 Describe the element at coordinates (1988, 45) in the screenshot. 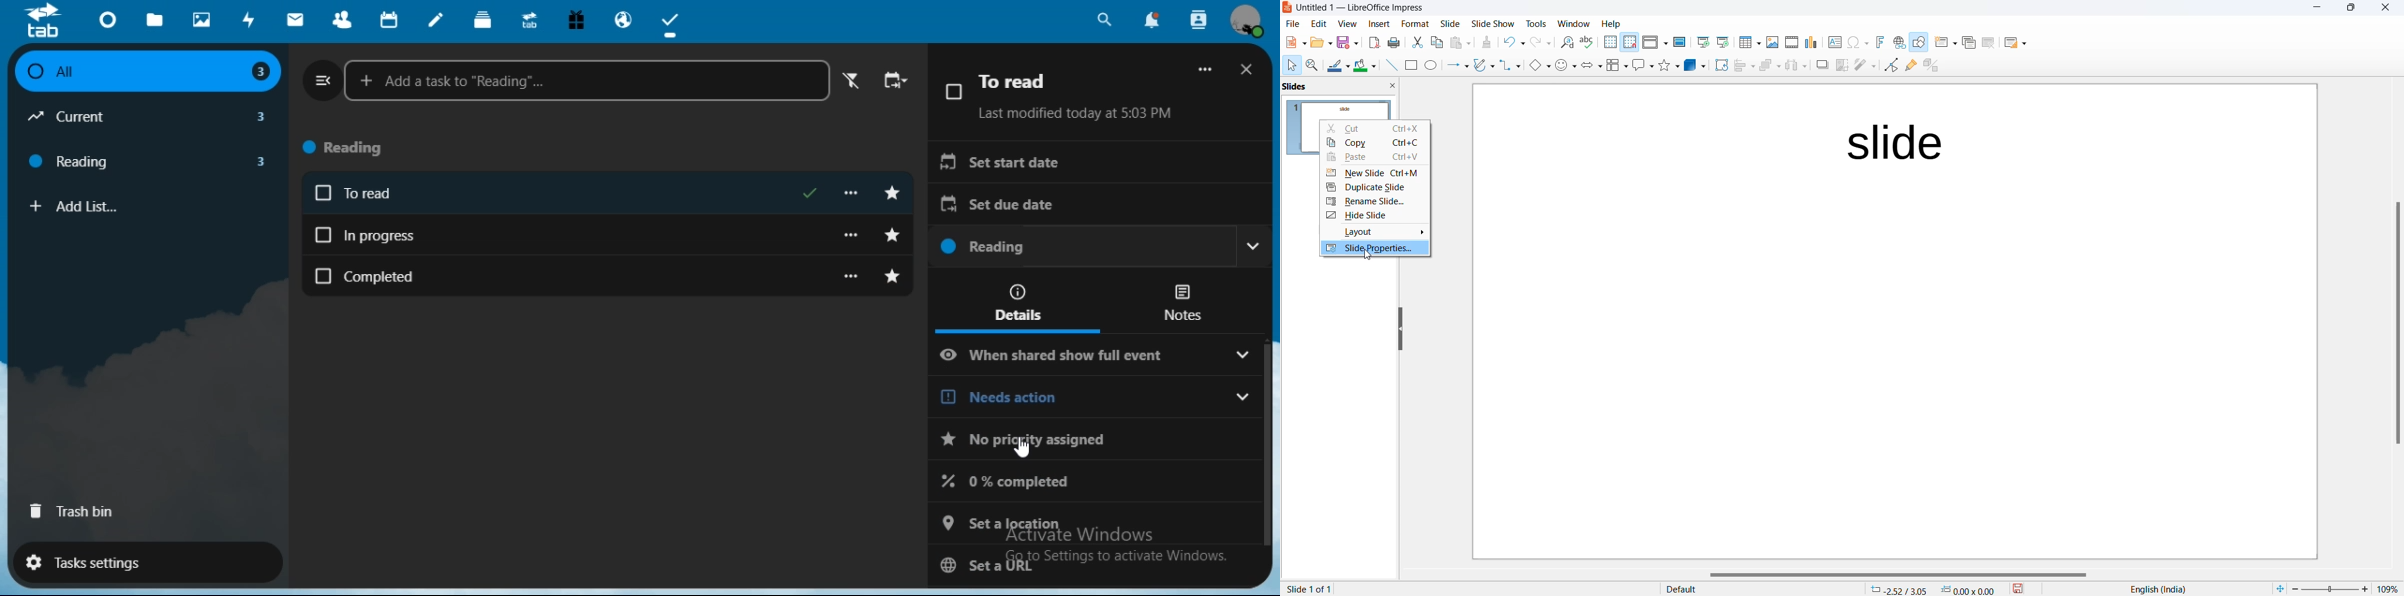

I see `delete slide` at that location.